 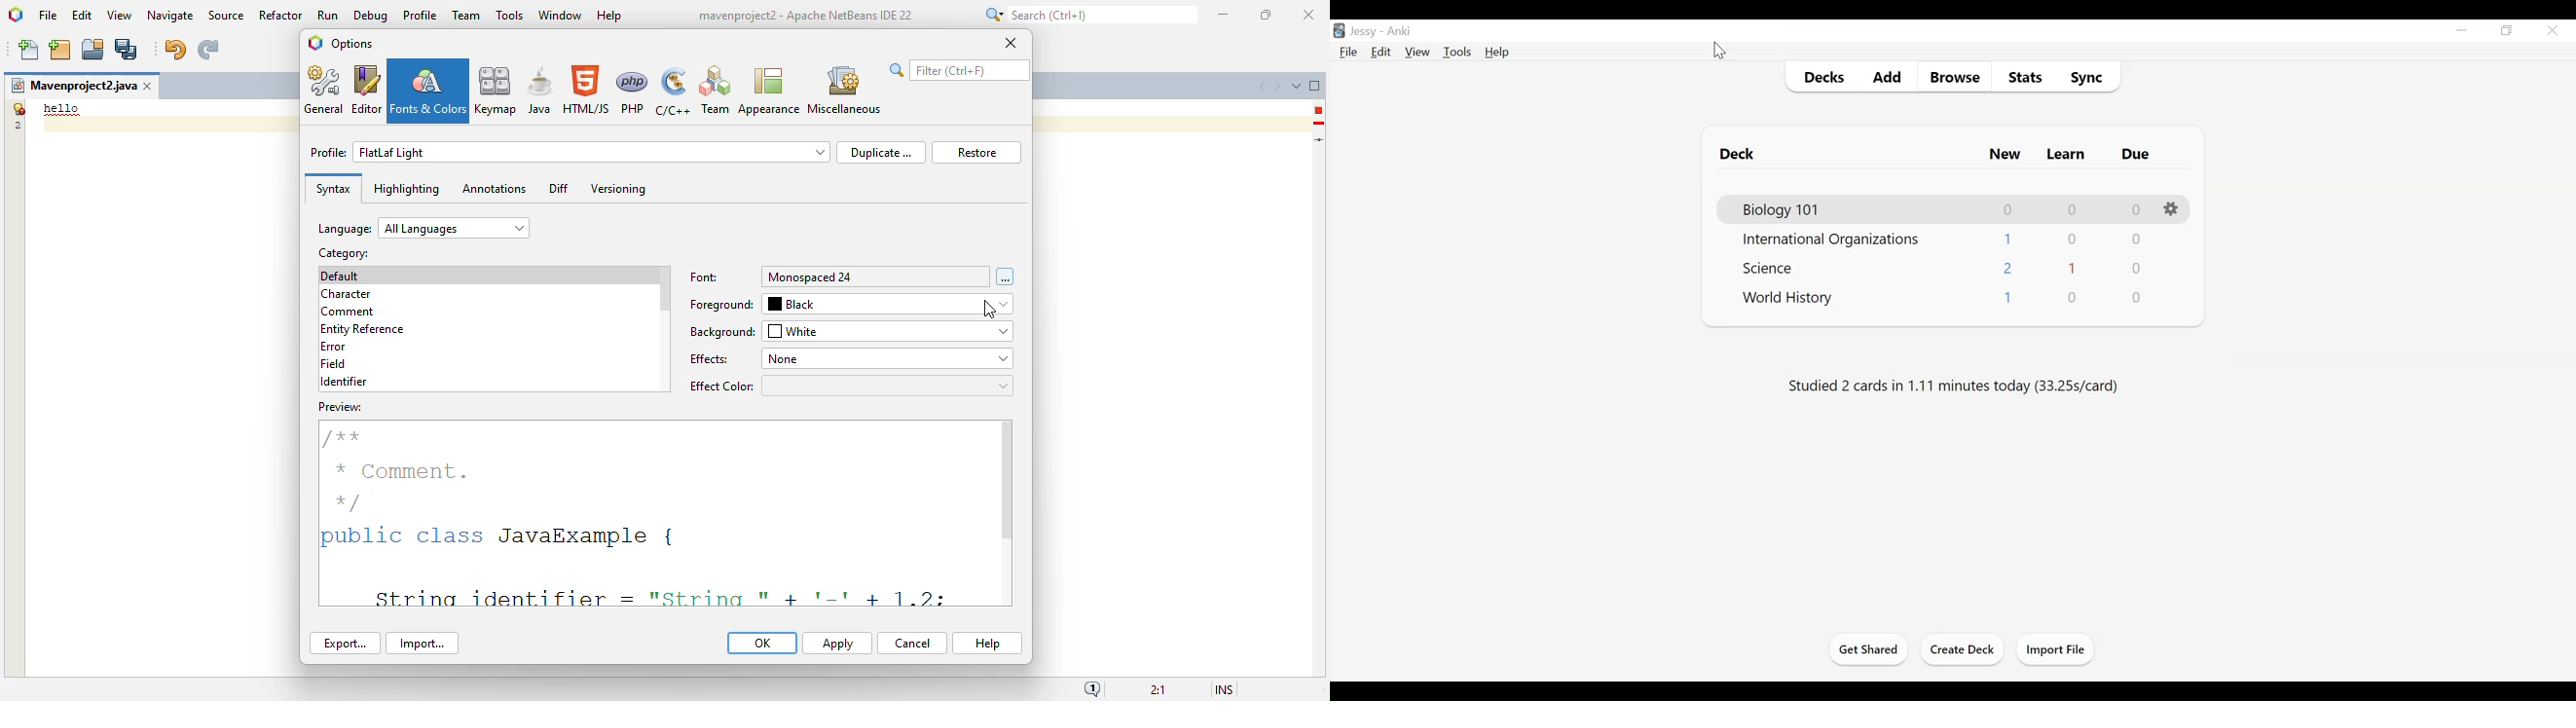 I want to click on Help, so click(x=1500, y=53).